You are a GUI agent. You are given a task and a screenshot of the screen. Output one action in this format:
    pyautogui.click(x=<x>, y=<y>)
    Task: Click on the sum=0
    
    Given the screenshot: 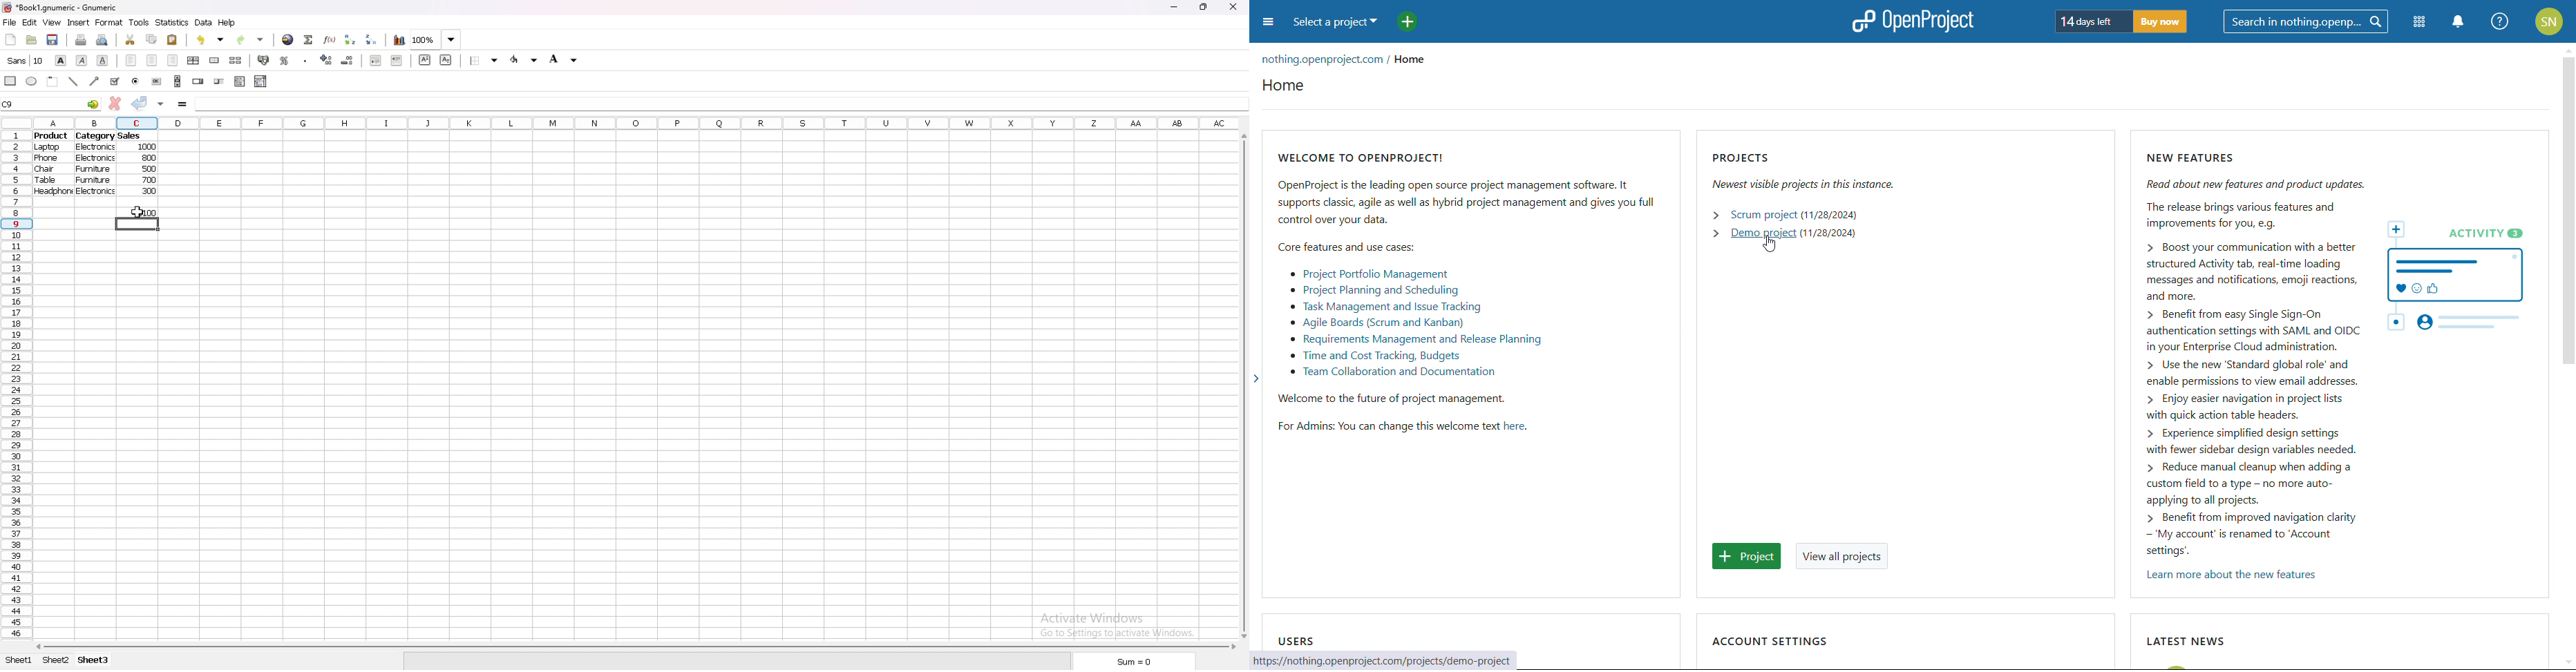 What is the action you would take?
    pyautogui.click(x=1135, y=663)
    